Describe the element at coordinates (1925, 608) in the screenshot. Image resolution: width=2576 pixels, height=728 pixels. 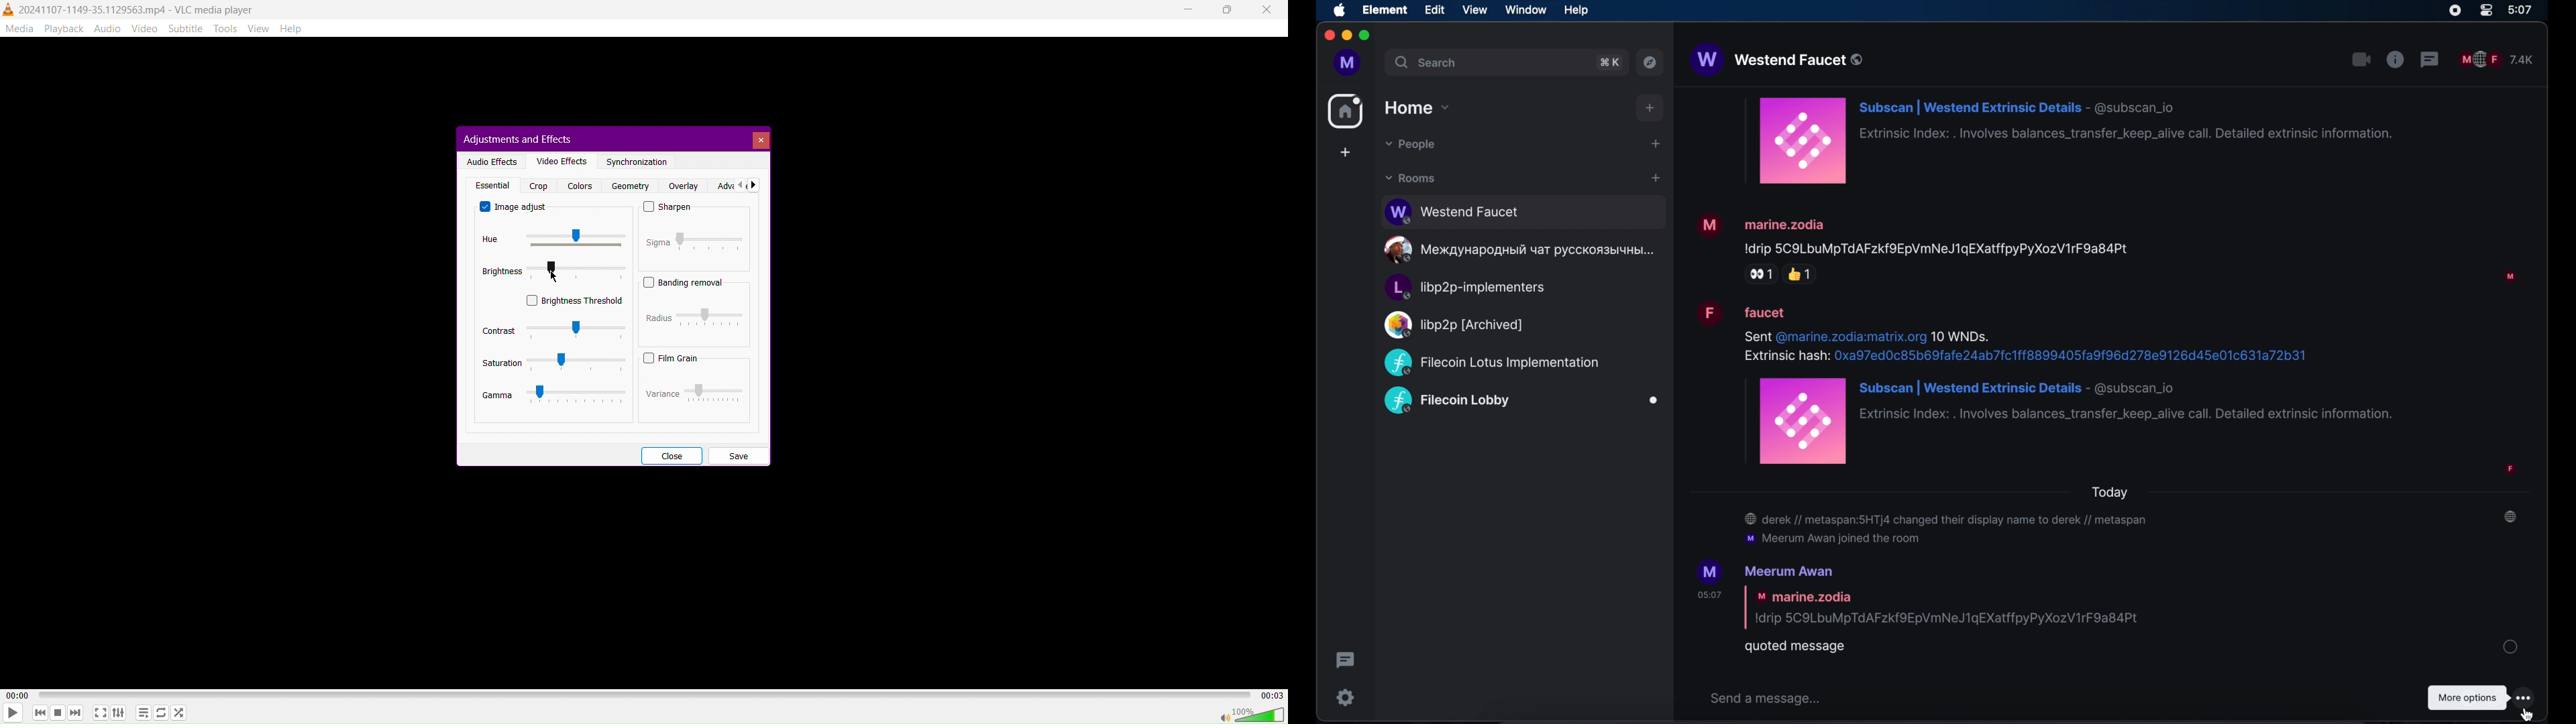
I see `quoted message` at that location.